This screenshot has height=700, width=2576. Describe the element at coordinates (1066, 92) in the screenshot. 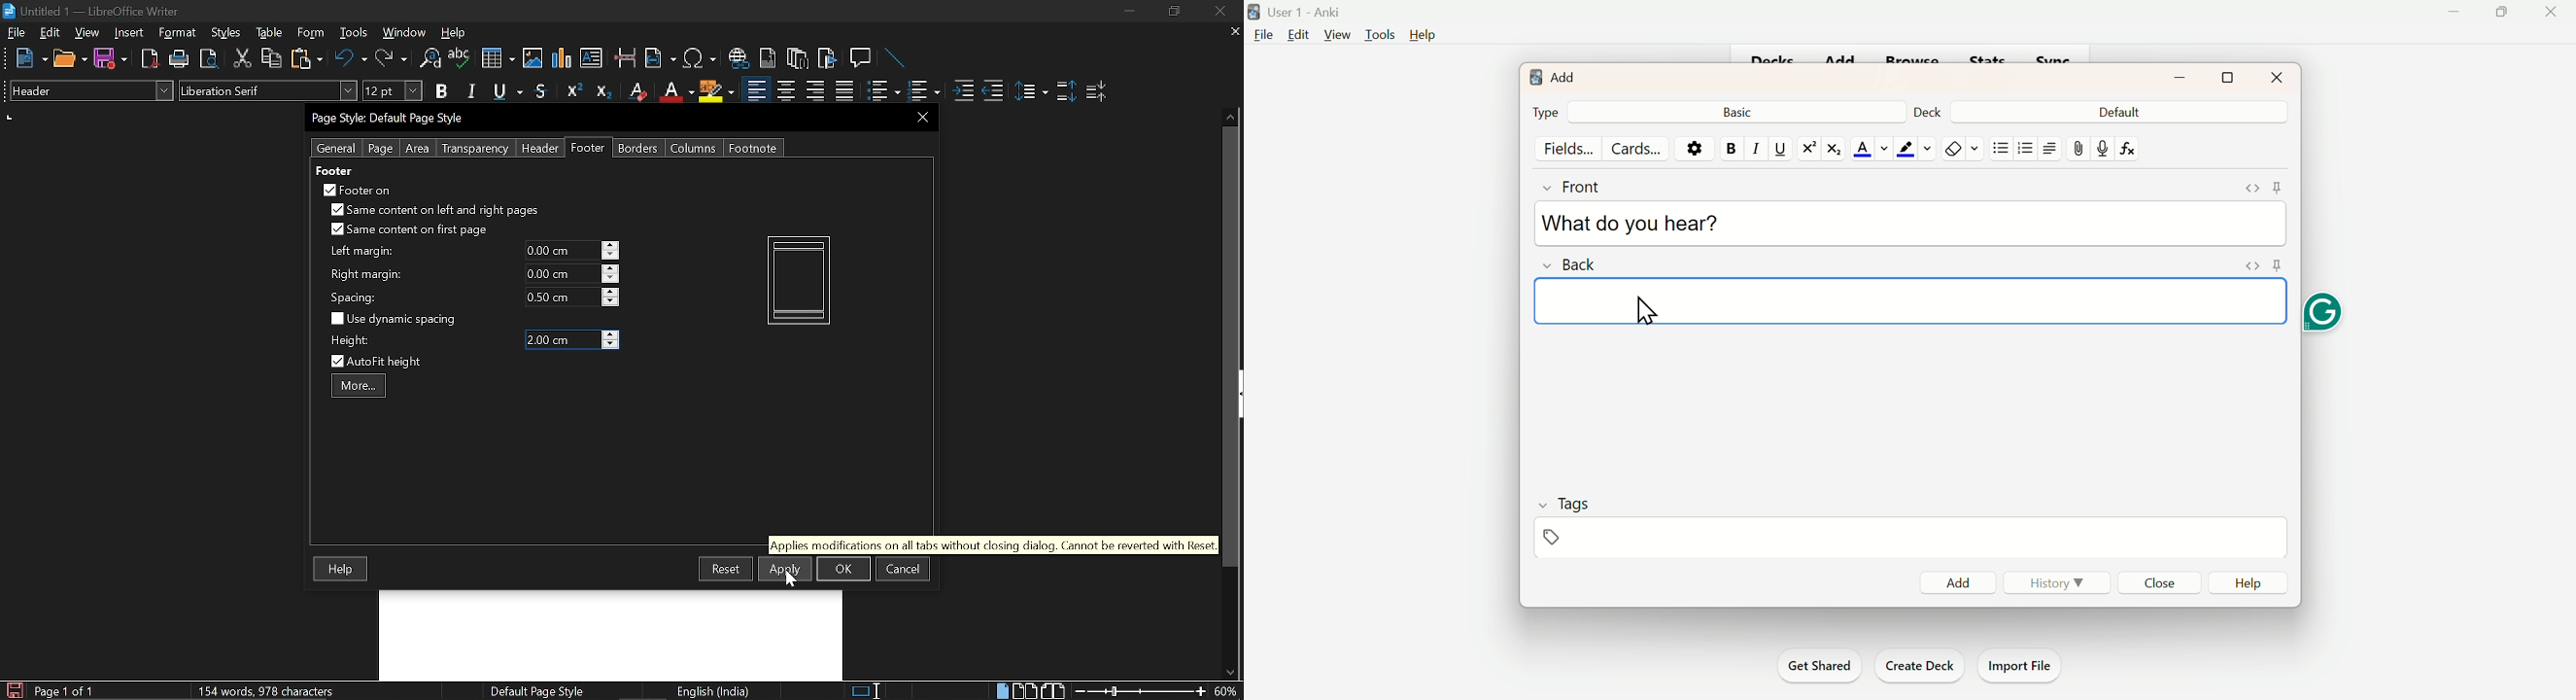

I see `Increase paragraph spacing` at that location.